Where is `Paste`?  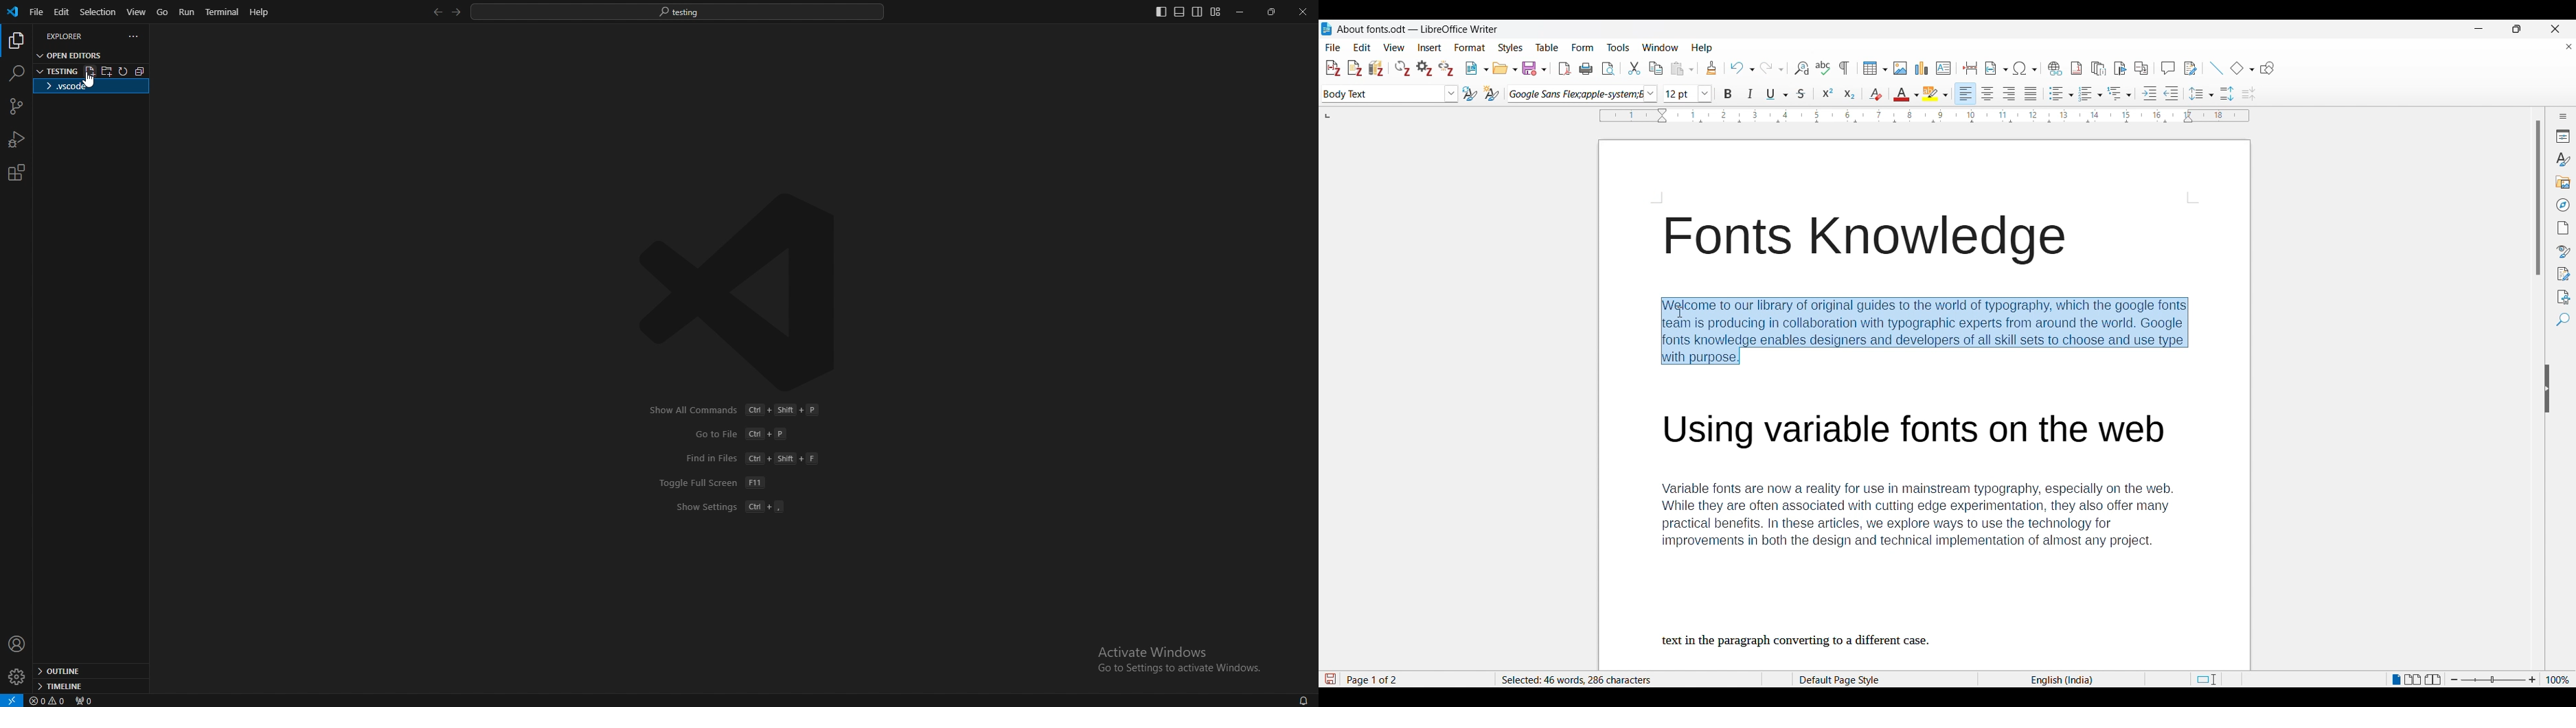
Paste is located at coordinates (1682, 68).